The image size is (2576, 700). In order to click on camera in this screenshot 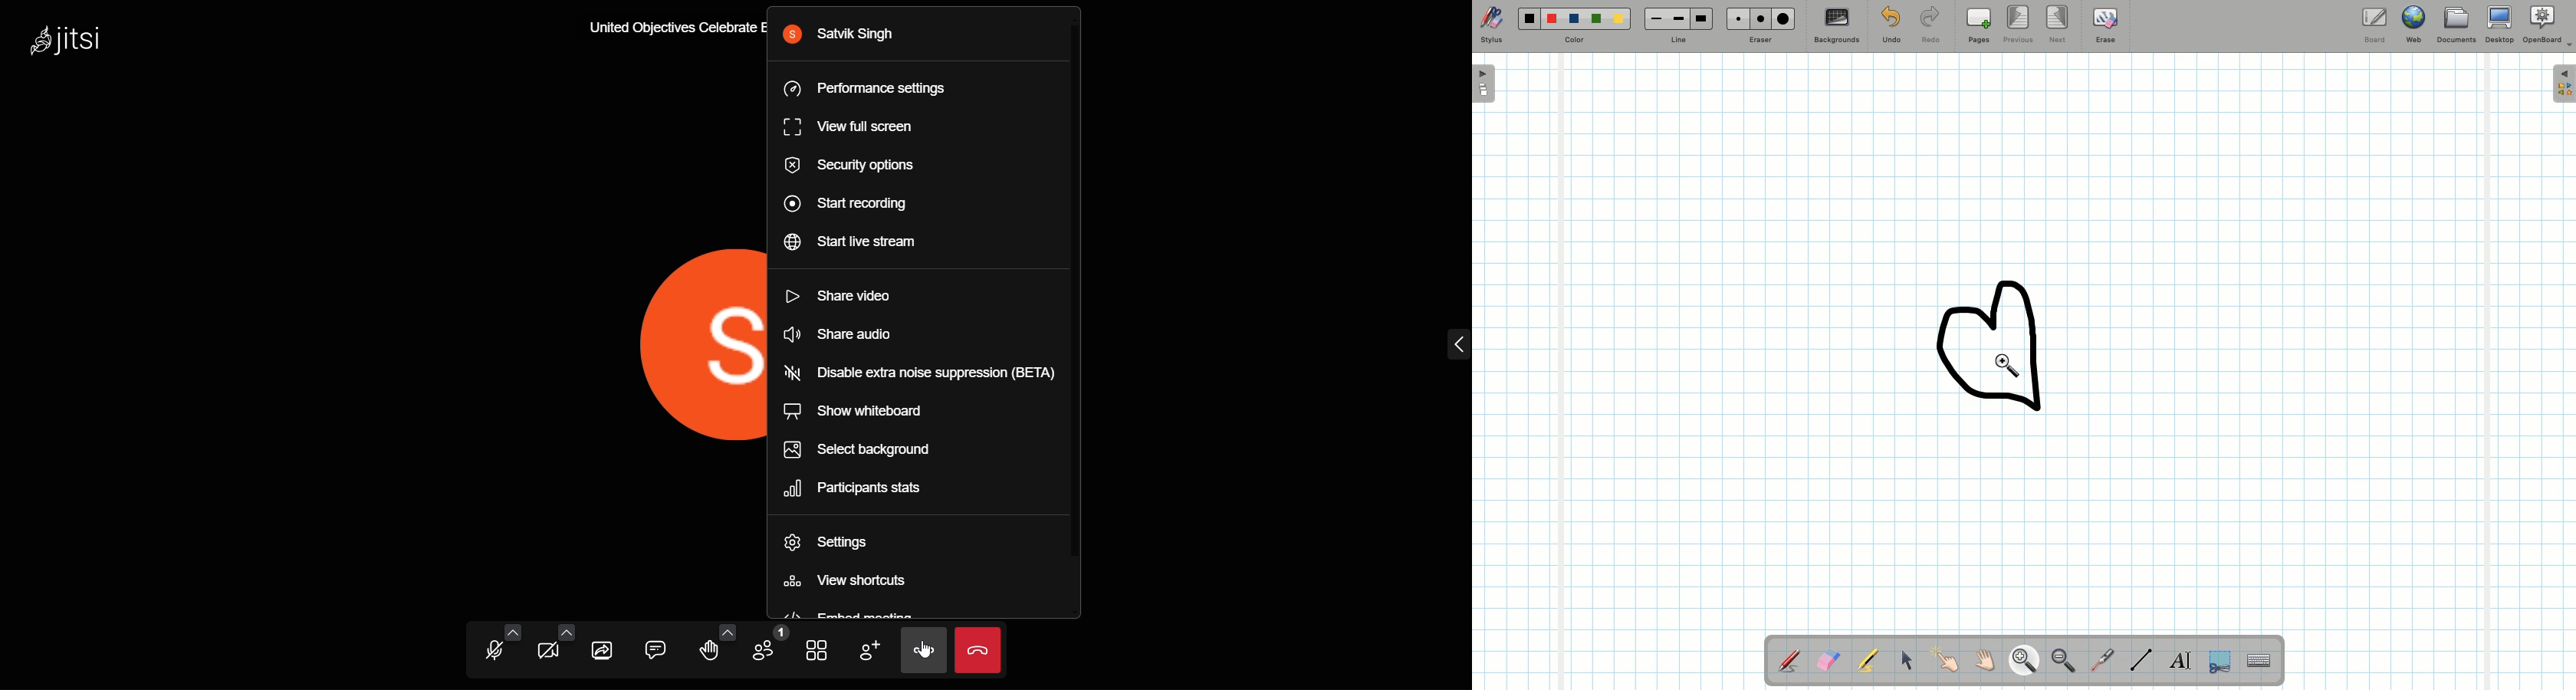, I will do `click(549, 653)`.